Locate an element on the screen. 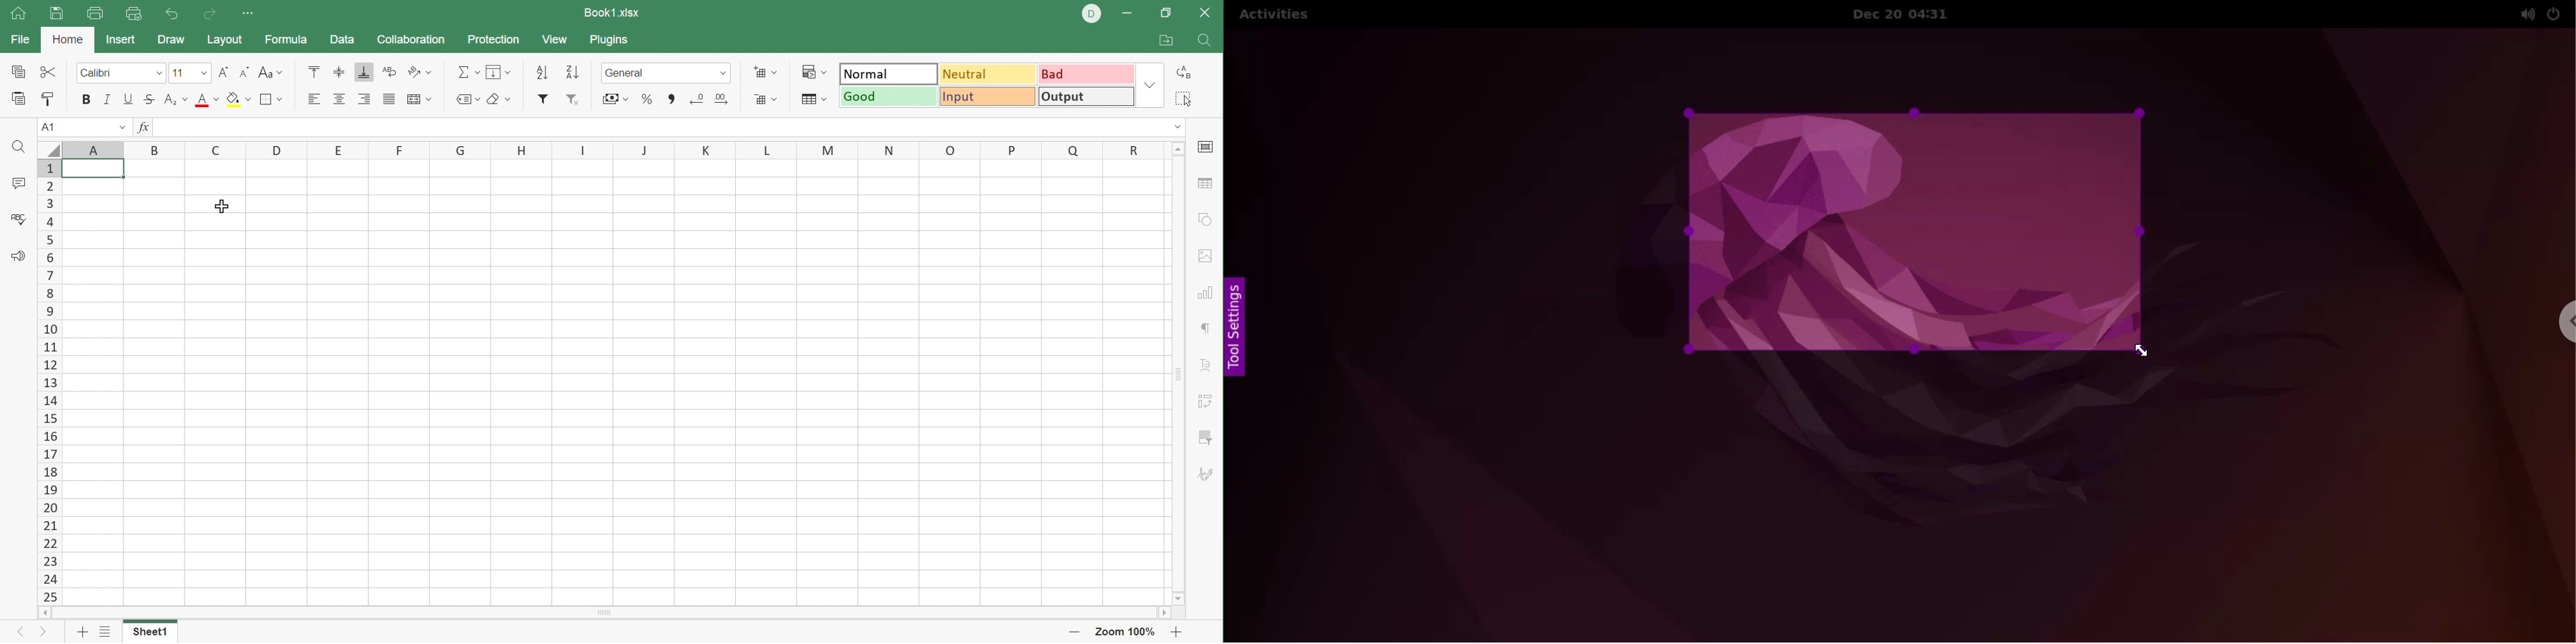  Customize quick access toolbar is located at coordinates (251, 14).